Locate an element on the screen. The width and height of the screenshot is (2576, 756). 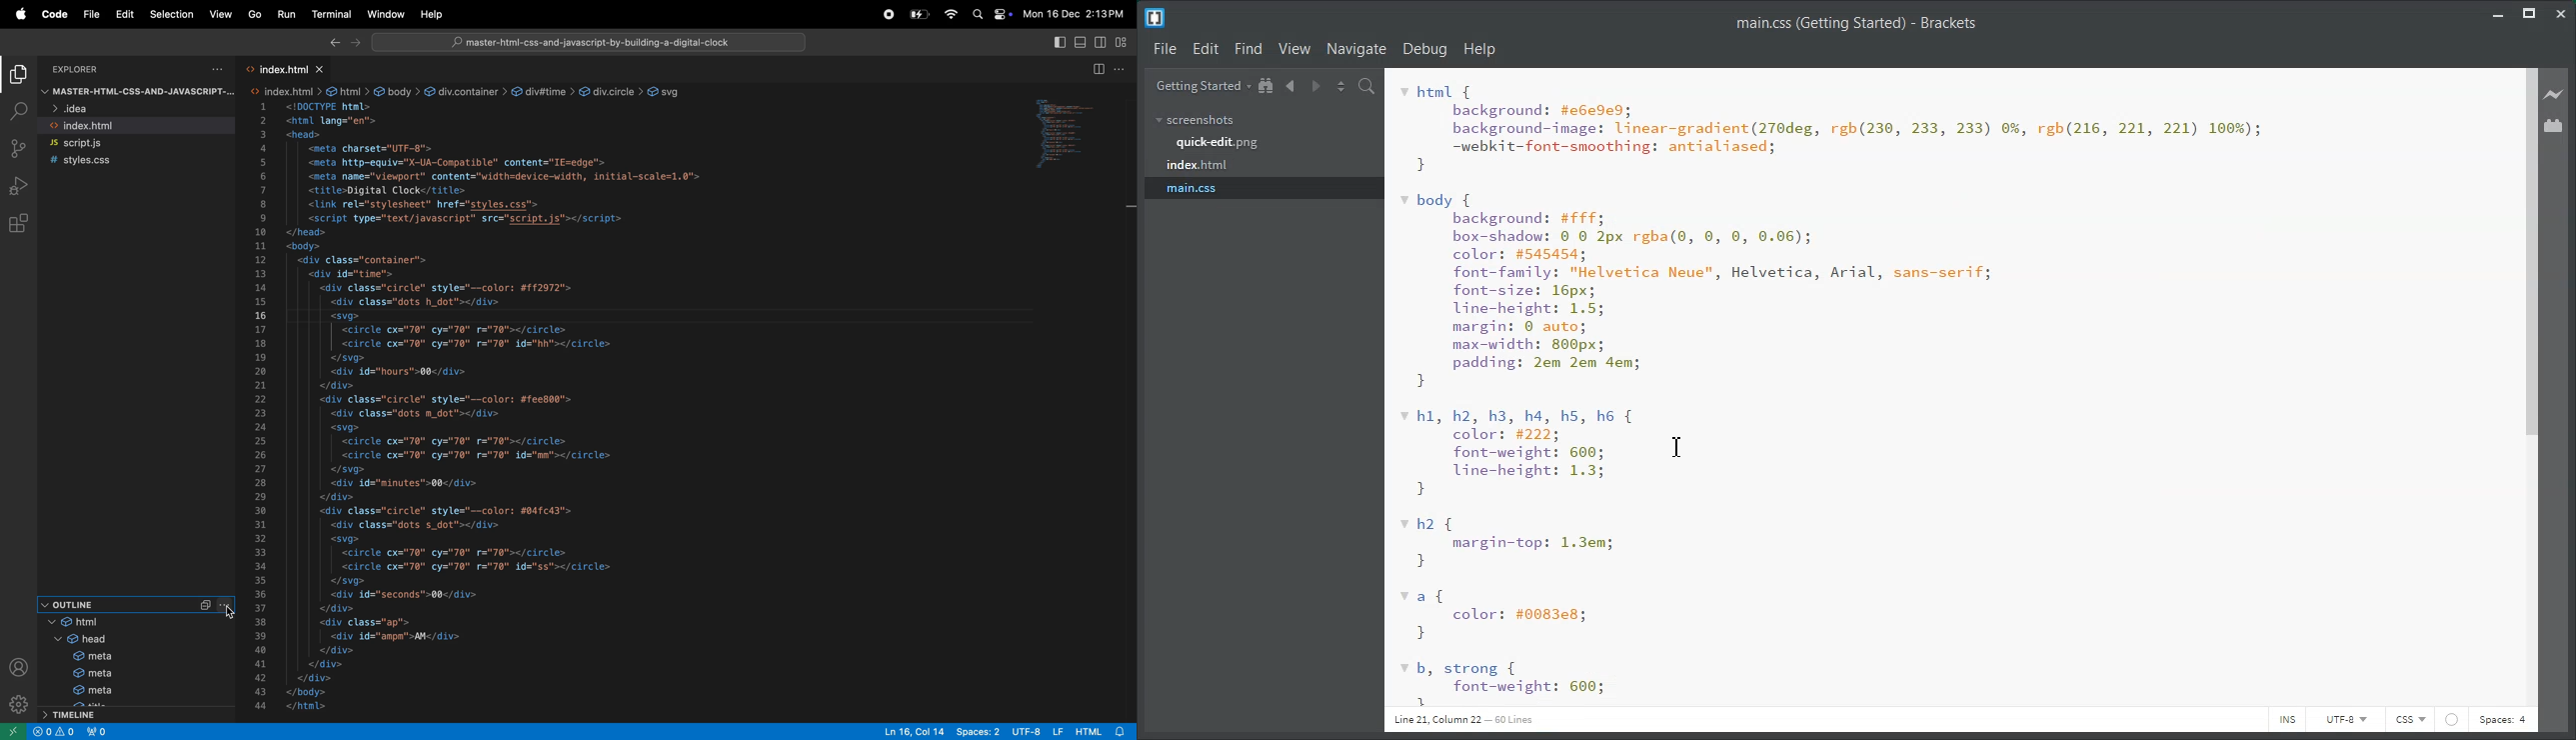
INS is located at coordinates (2279, 721).